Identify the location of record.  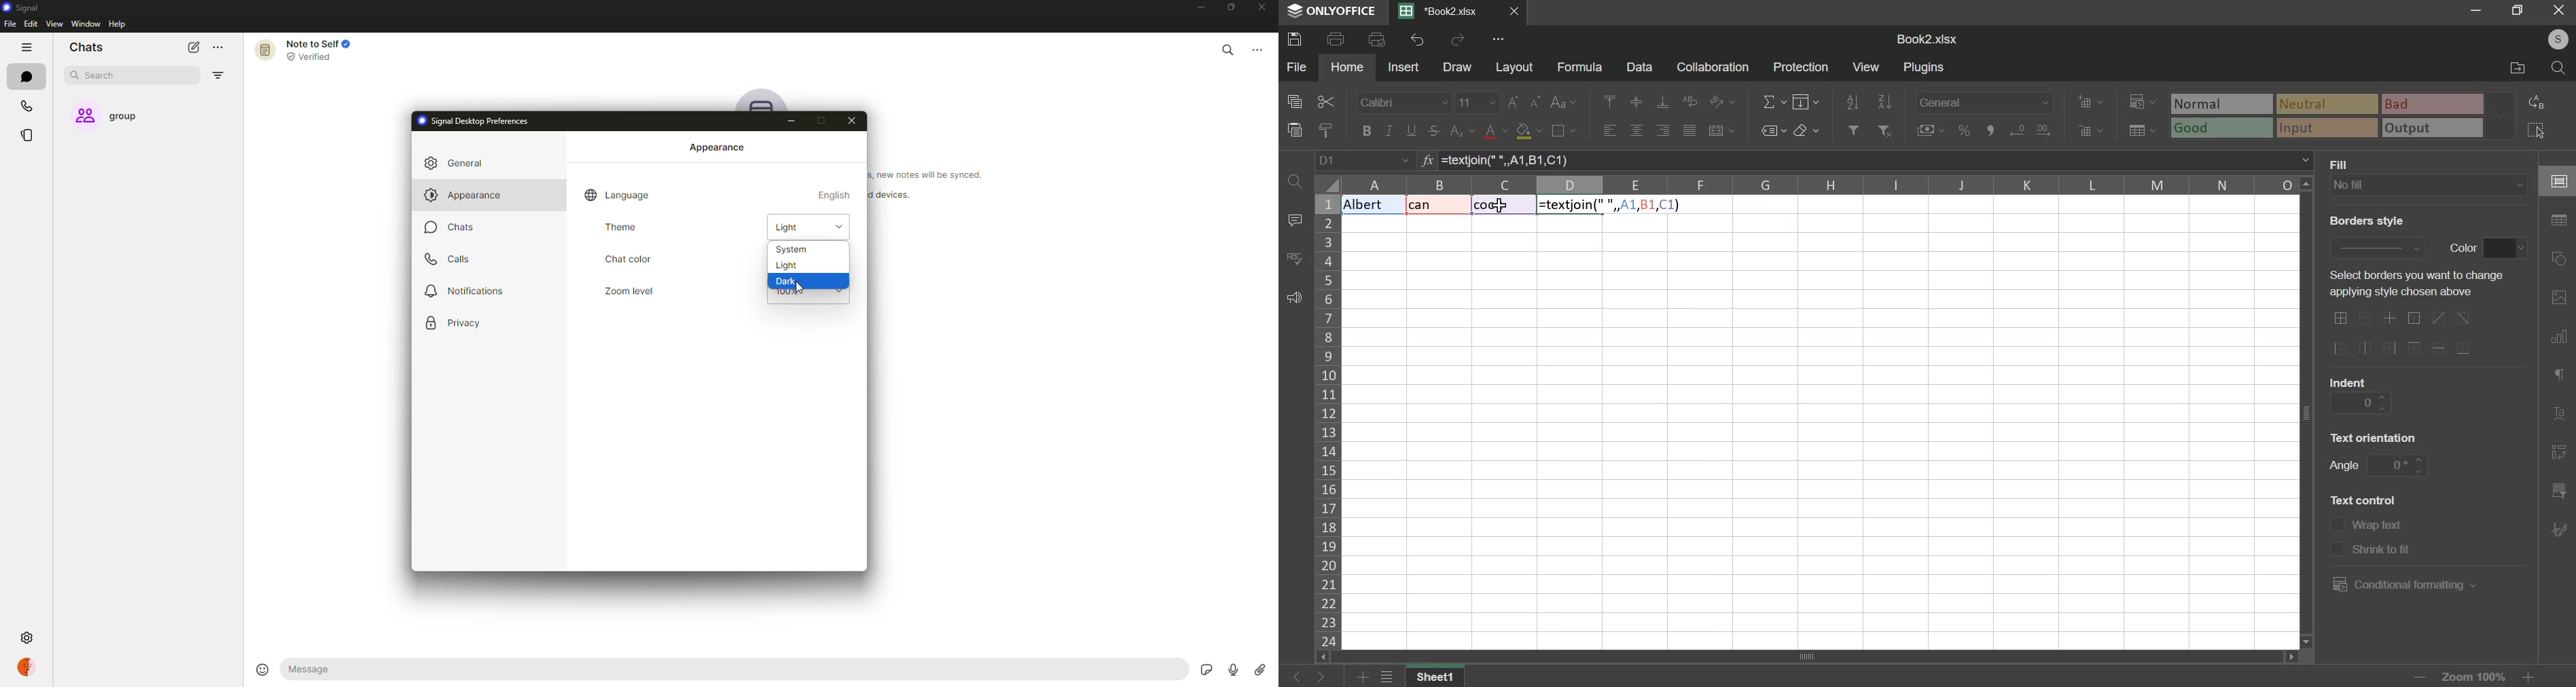
(1229, 669).